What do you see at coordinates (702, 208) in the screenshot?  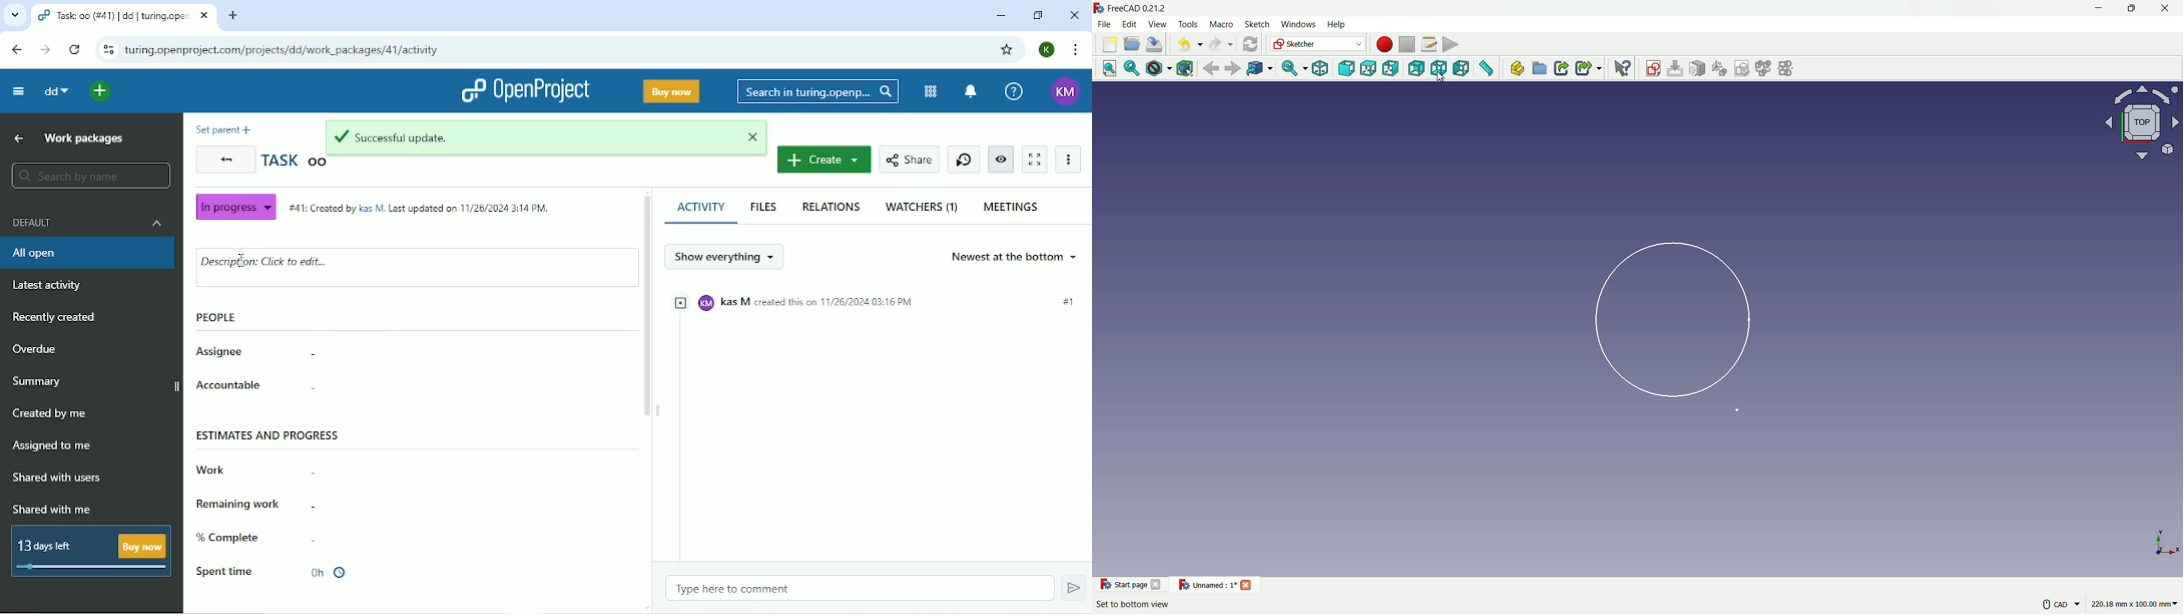 I see `ACTIVITY` at bounding box center [702, 208].